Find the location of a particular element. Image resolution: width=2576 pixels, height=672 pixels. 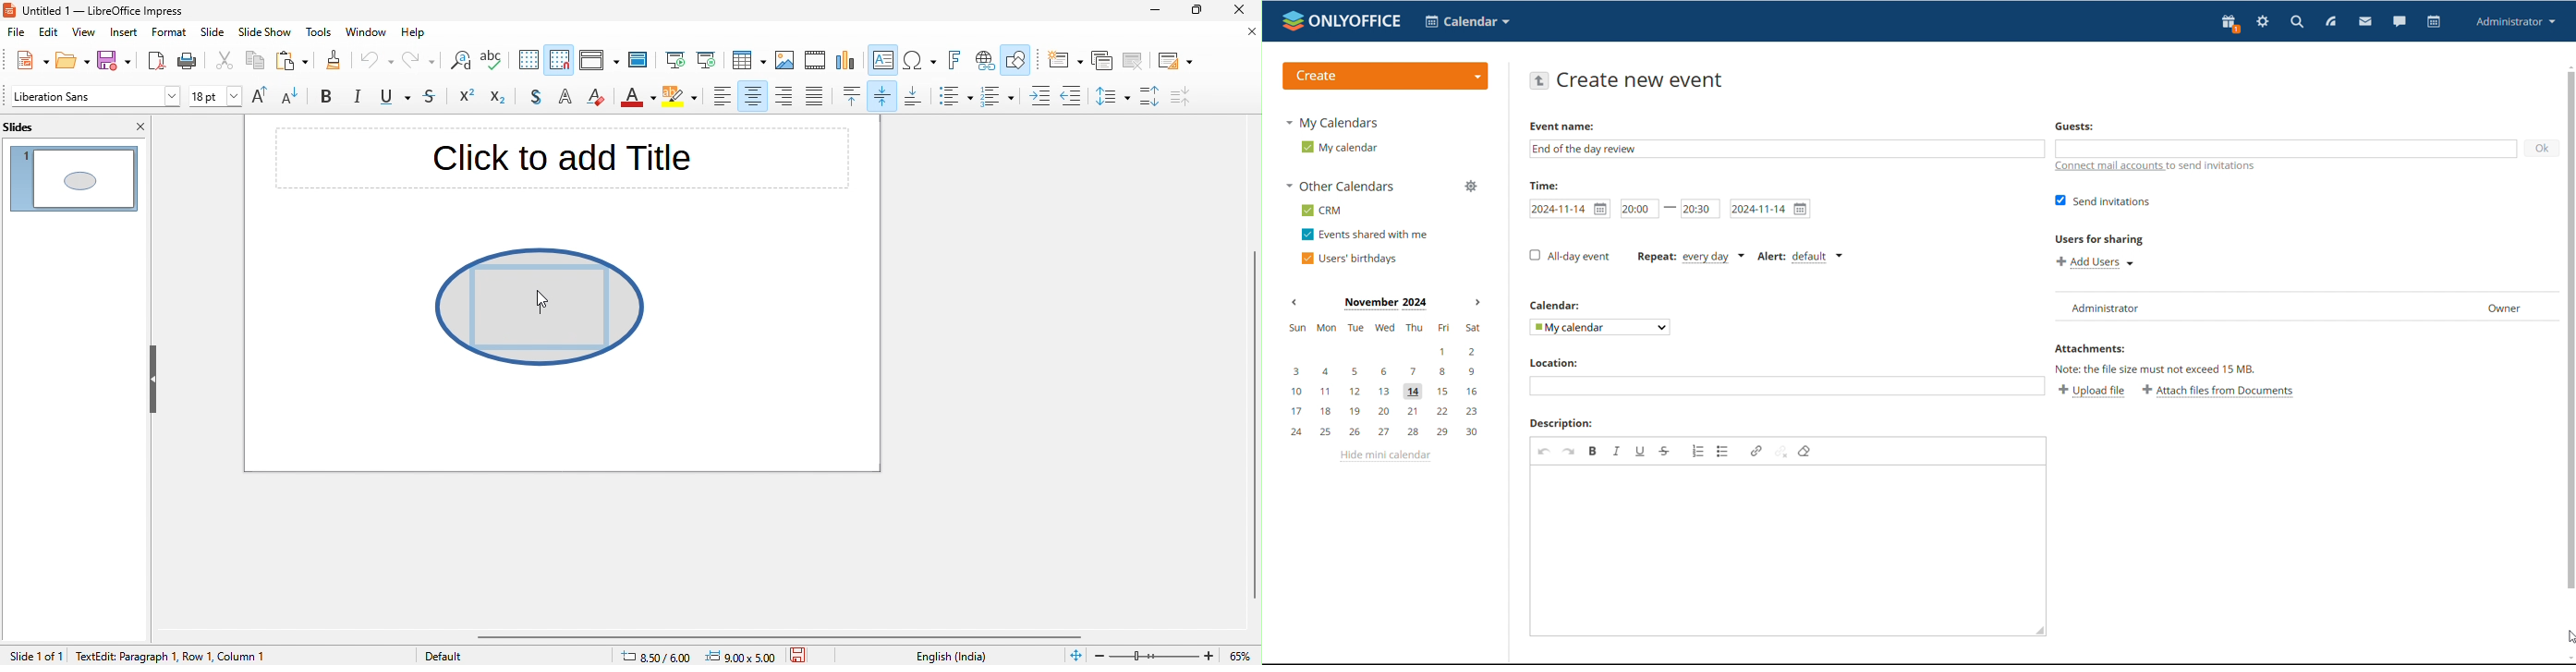

superscript is located at coordinates (468, 98).